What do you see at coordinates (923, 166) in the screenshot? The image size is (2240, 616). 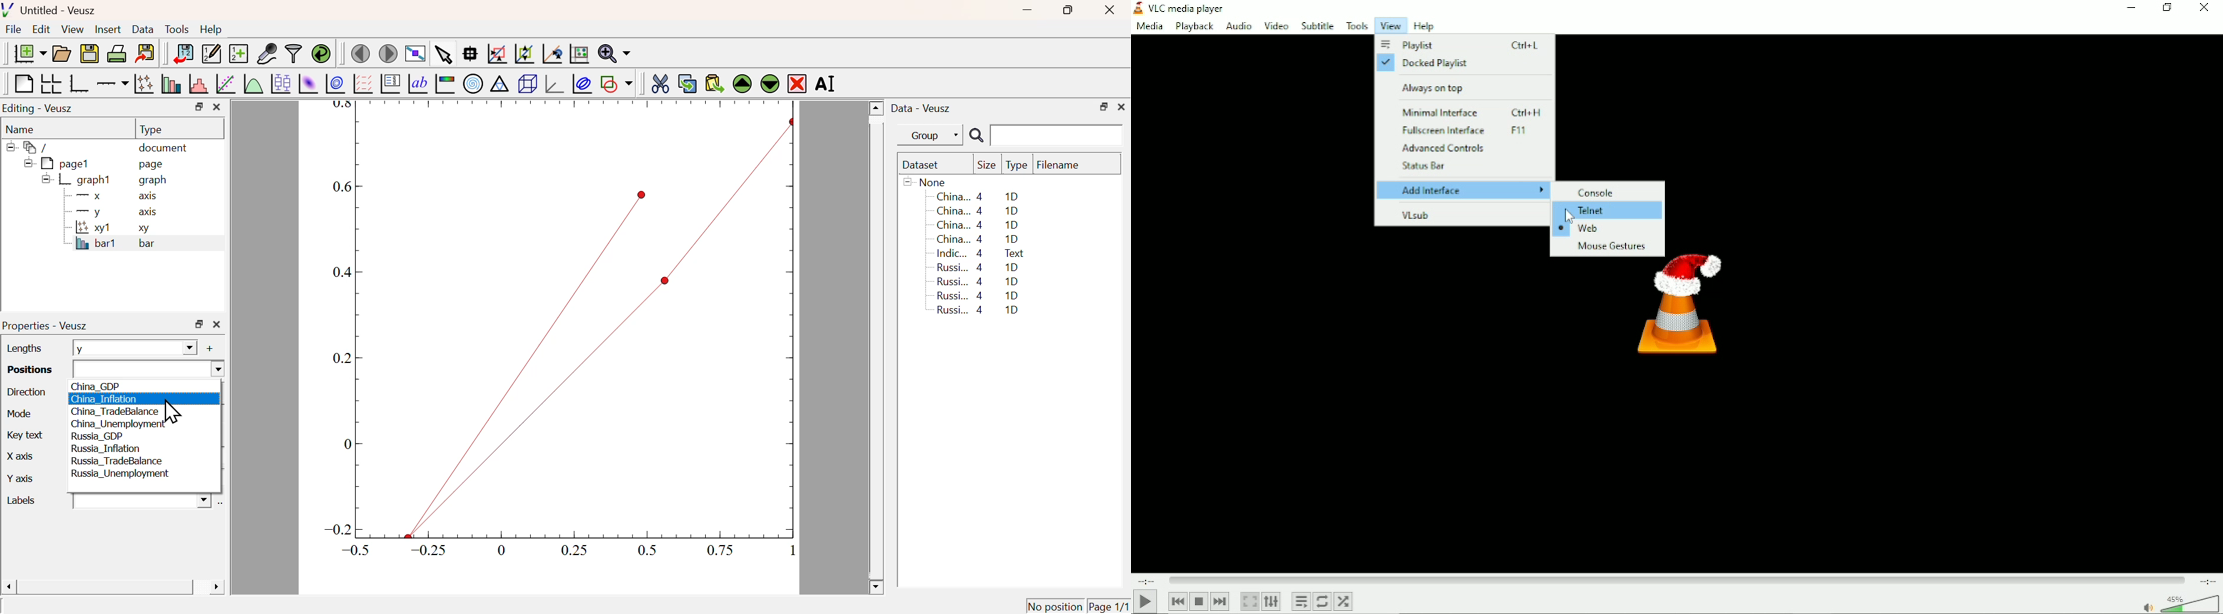 I see `Dataset` at bounding box center [923, 166].